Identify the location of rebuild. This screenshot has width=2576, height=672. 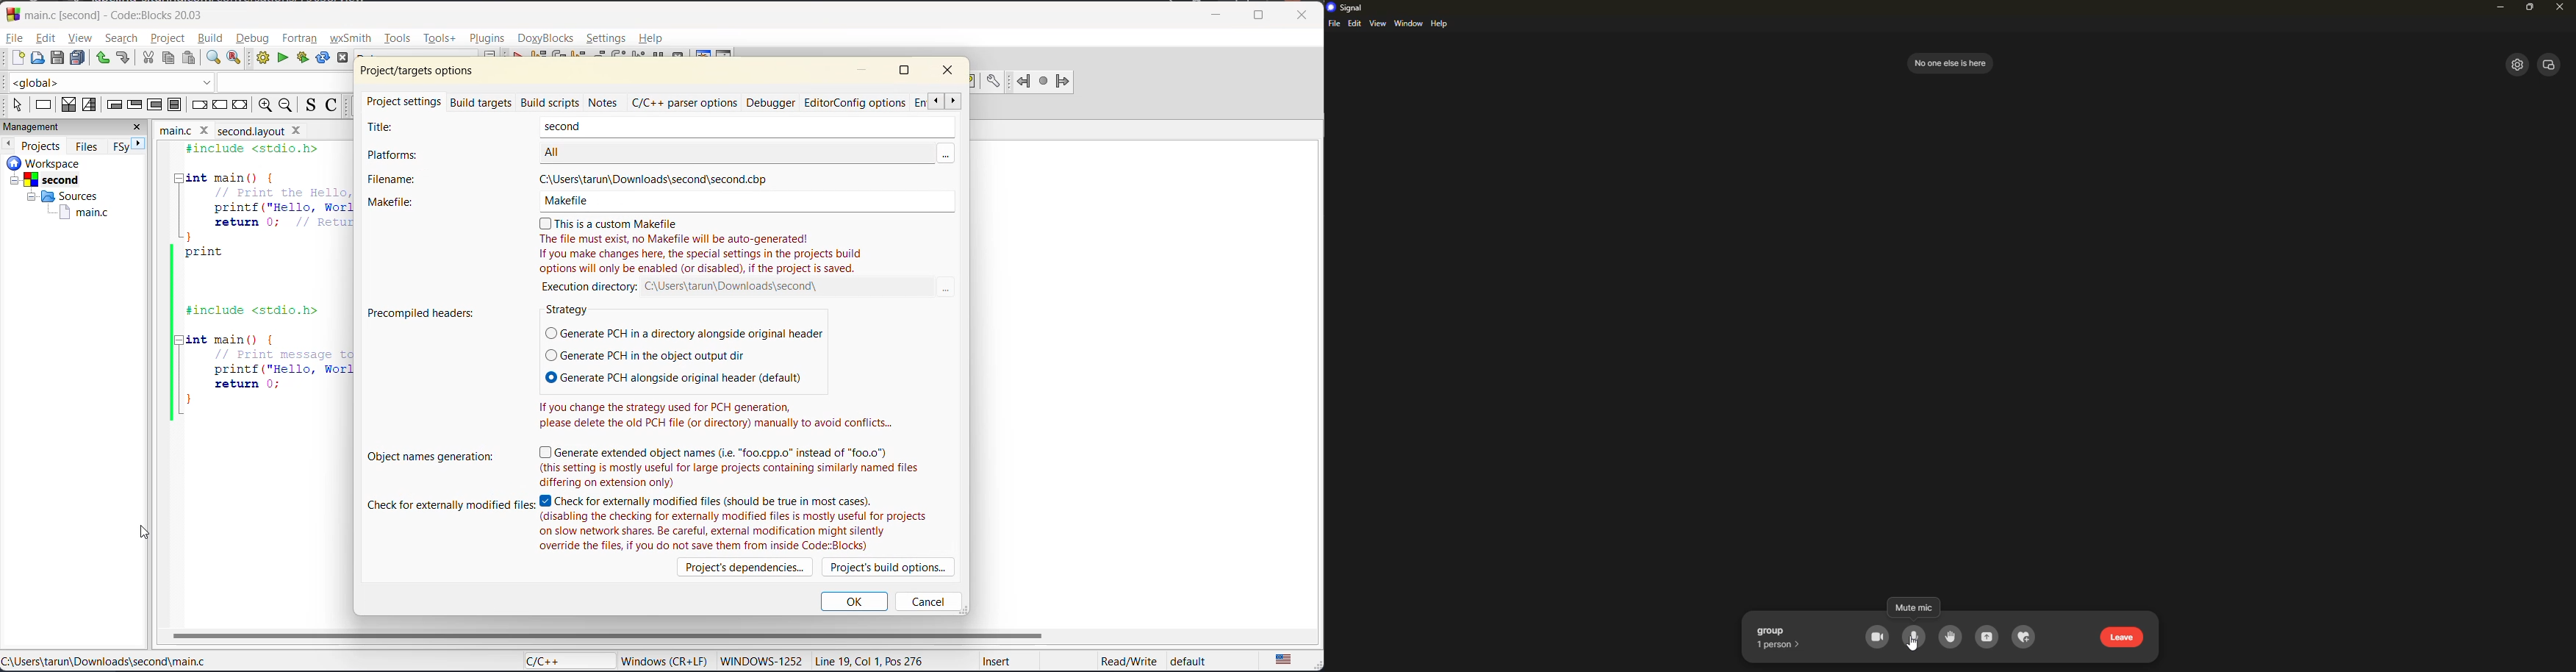
(323, 57).